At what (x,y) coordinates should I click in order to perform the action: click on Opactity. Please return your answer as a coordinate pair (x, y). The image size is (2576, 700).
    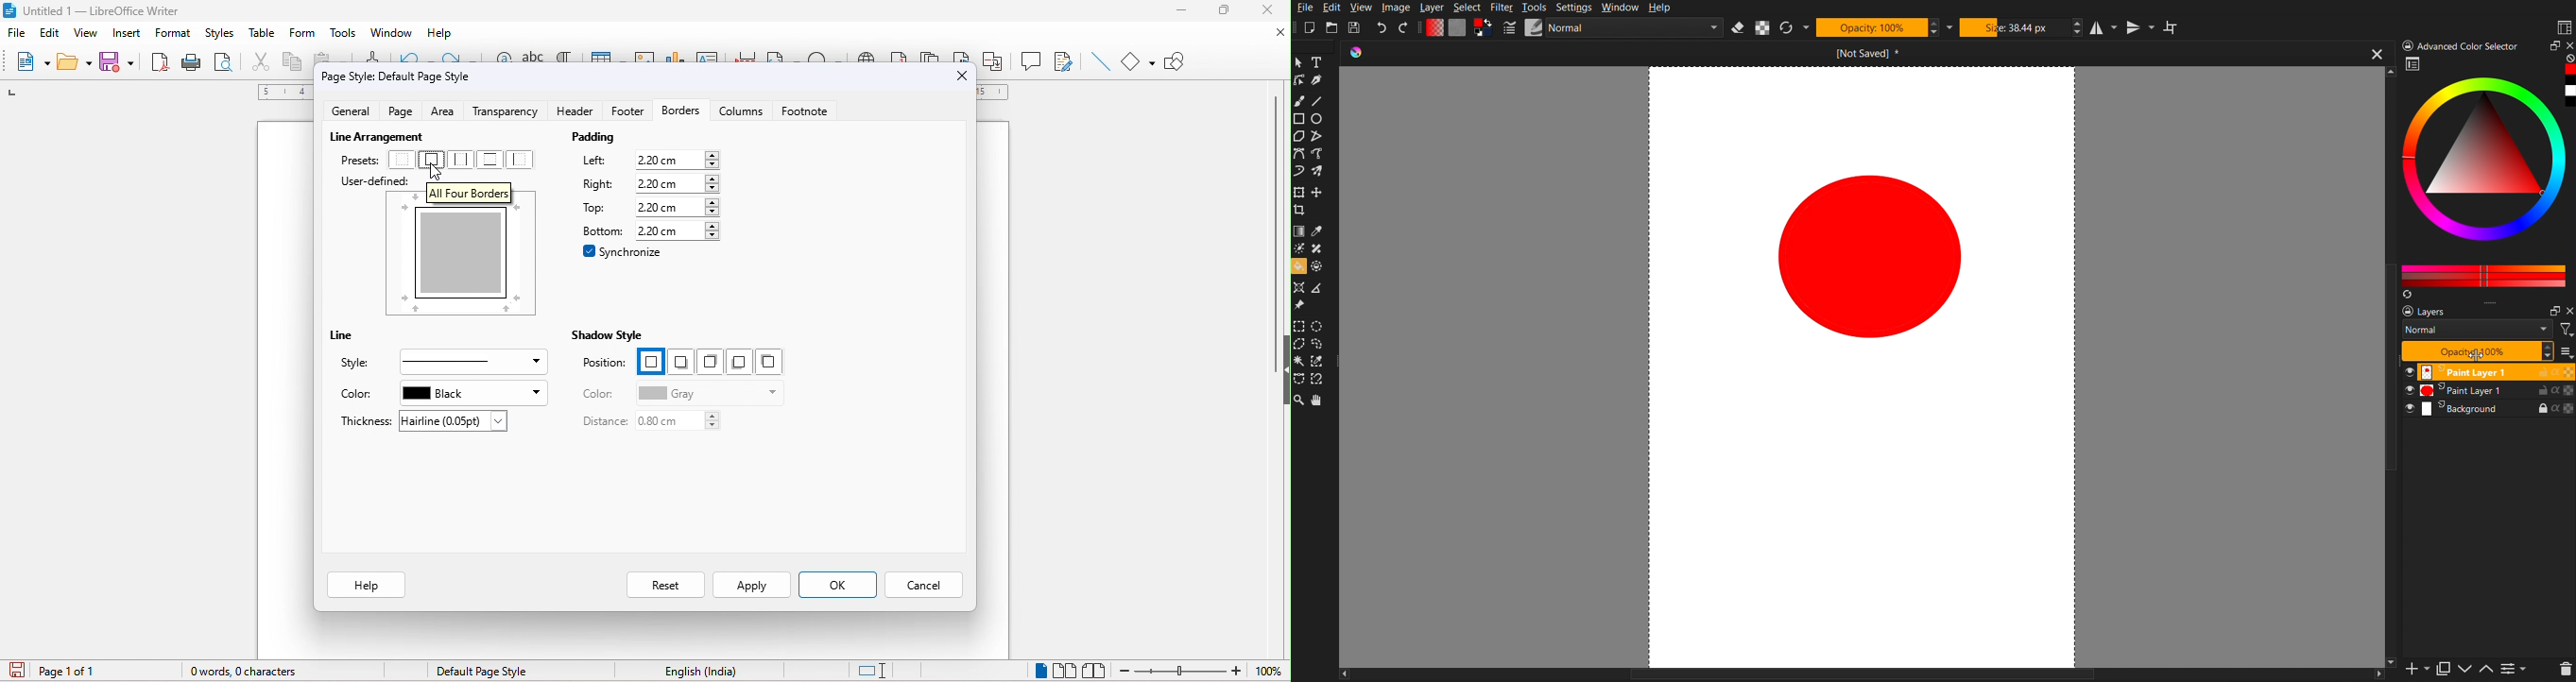
    Looking at the image, I should click on (1885, 27).